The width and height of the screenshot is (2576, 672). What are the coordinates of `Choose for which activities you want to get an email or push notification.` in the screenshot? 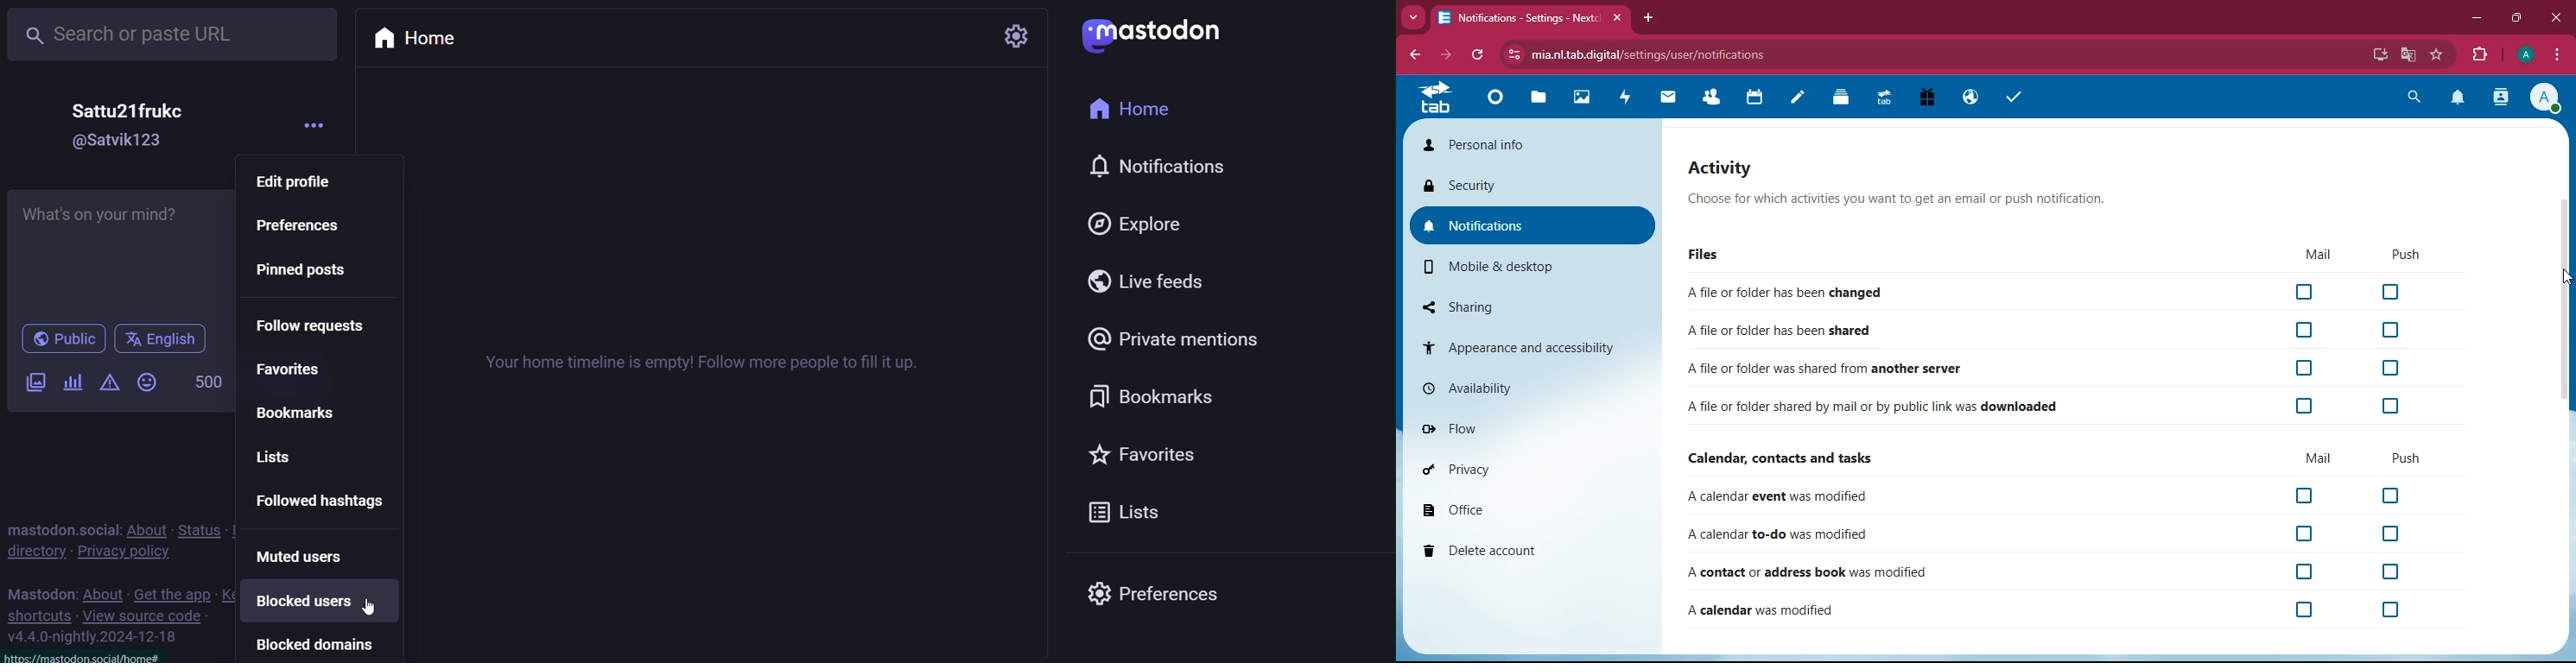 It's located at (1928, 199).